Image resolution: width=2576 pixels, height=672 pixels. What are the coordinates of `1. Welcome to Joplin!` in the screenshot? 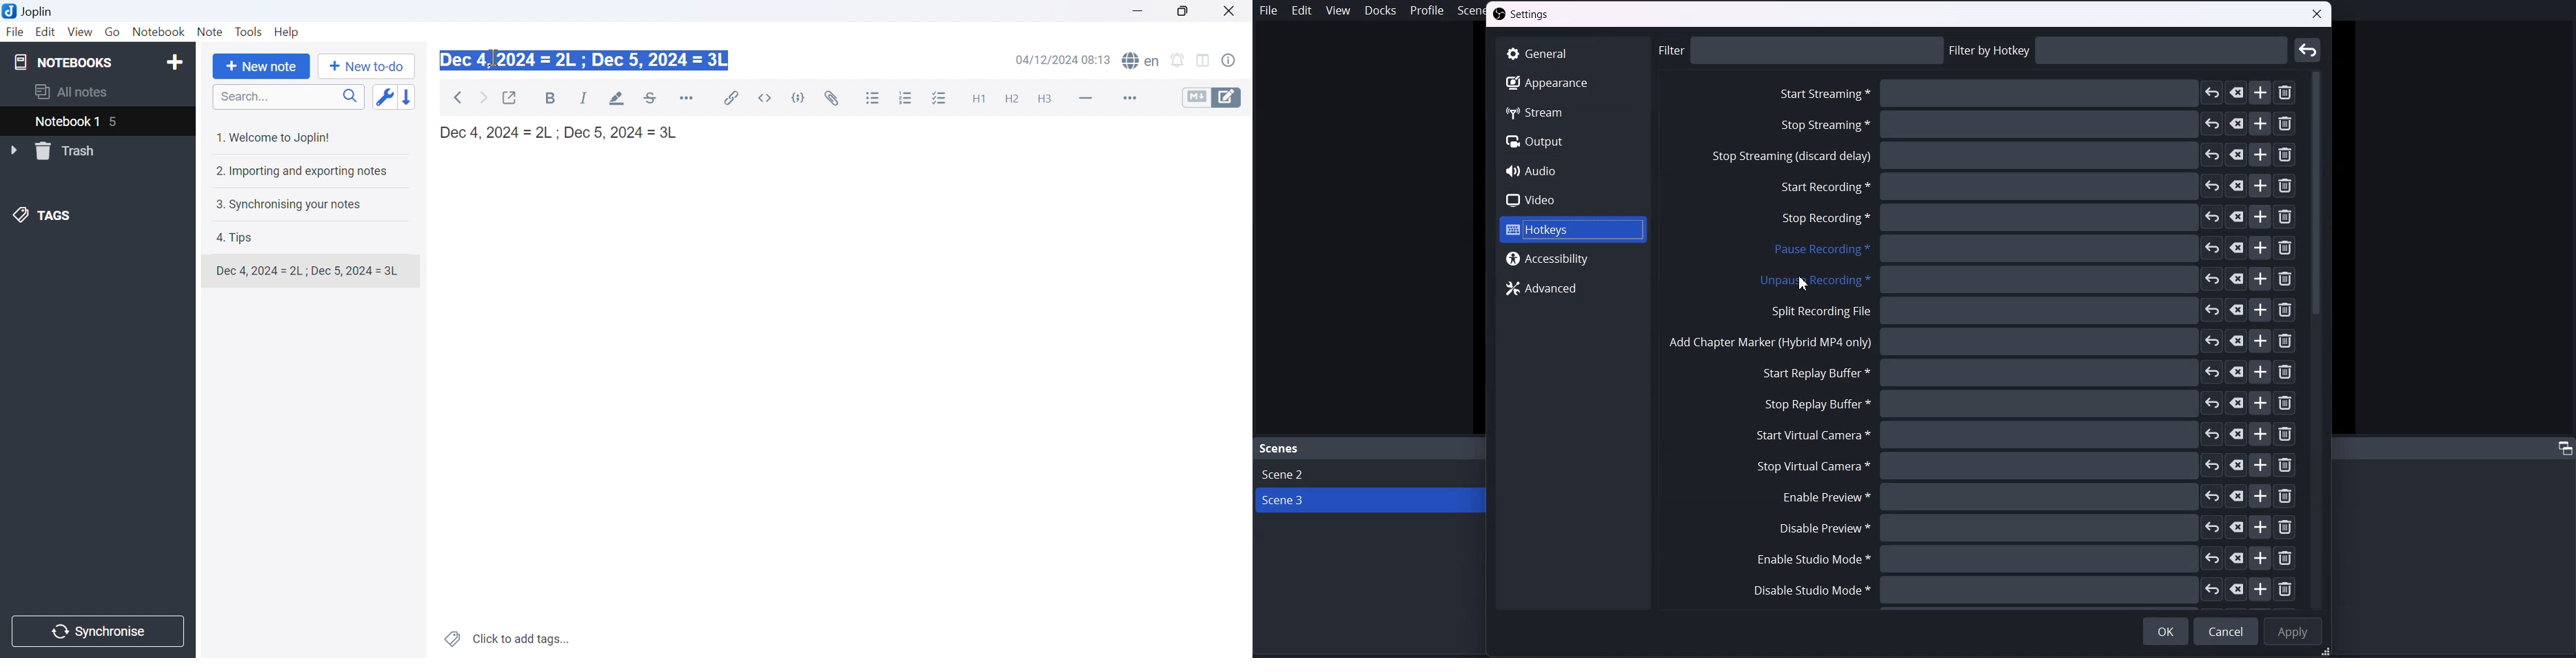 It's located at (276, 135).